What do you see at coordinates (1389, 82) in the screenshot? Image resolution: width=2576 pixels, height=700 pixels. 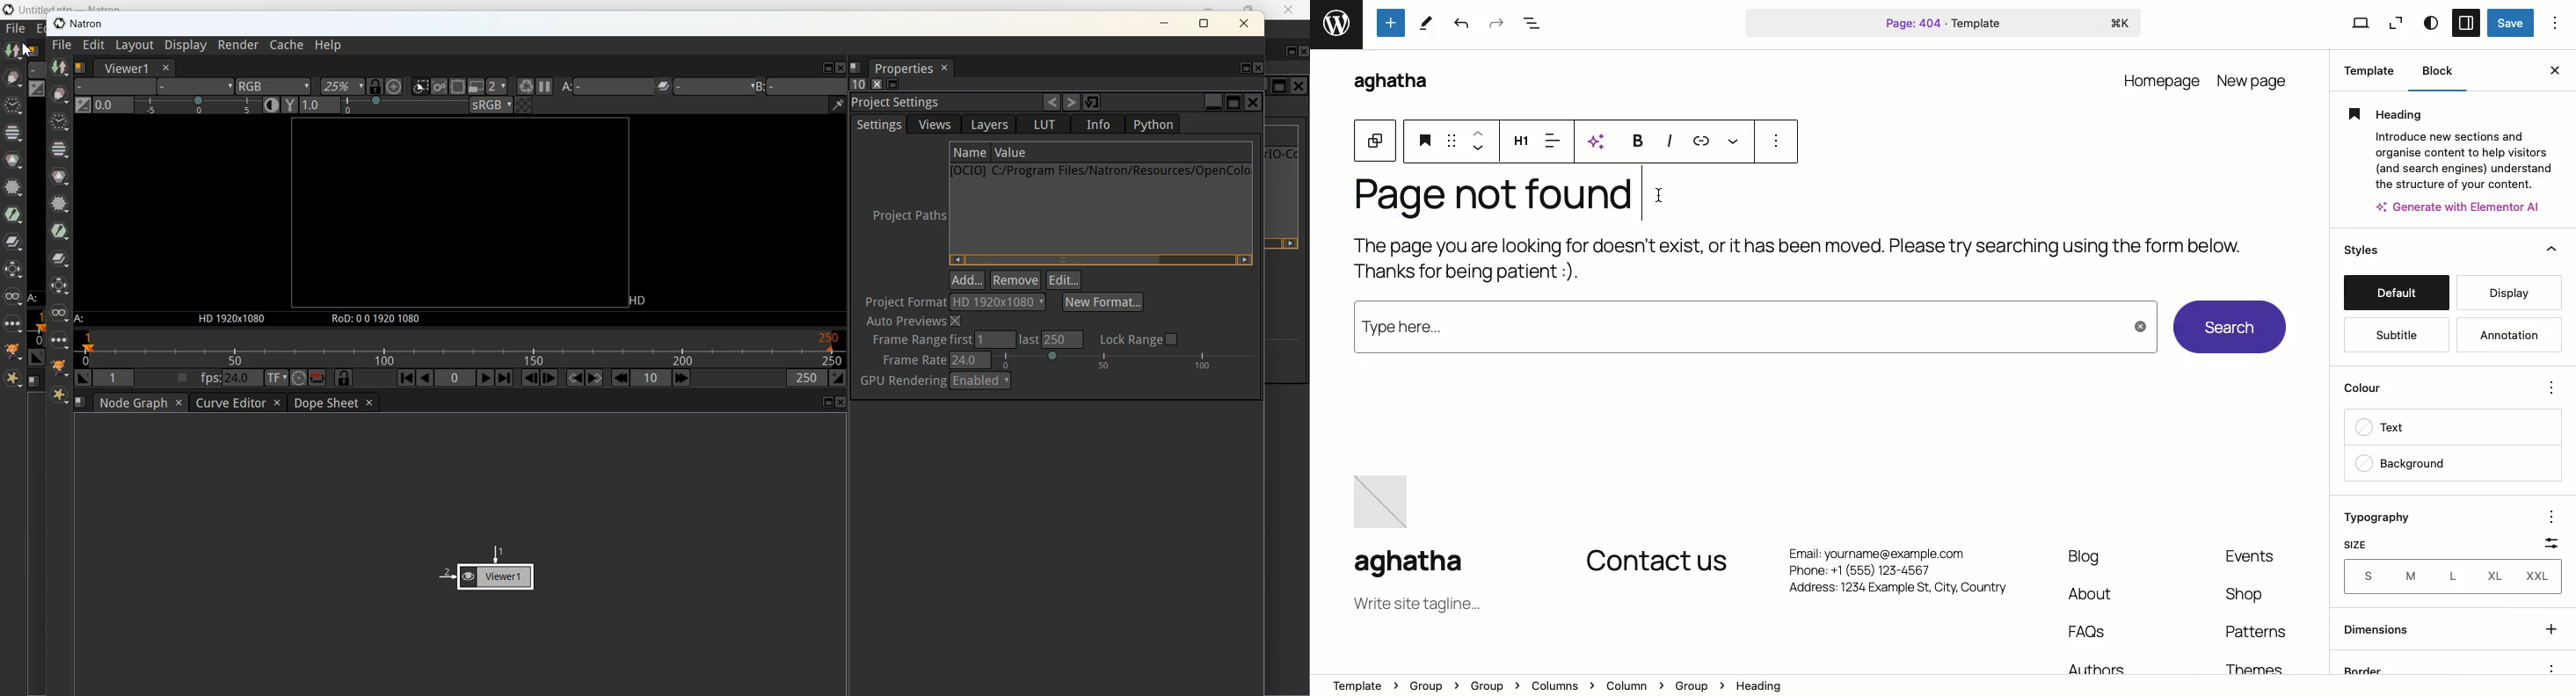 I see `aghatha` at bounding box center [1389, 82].